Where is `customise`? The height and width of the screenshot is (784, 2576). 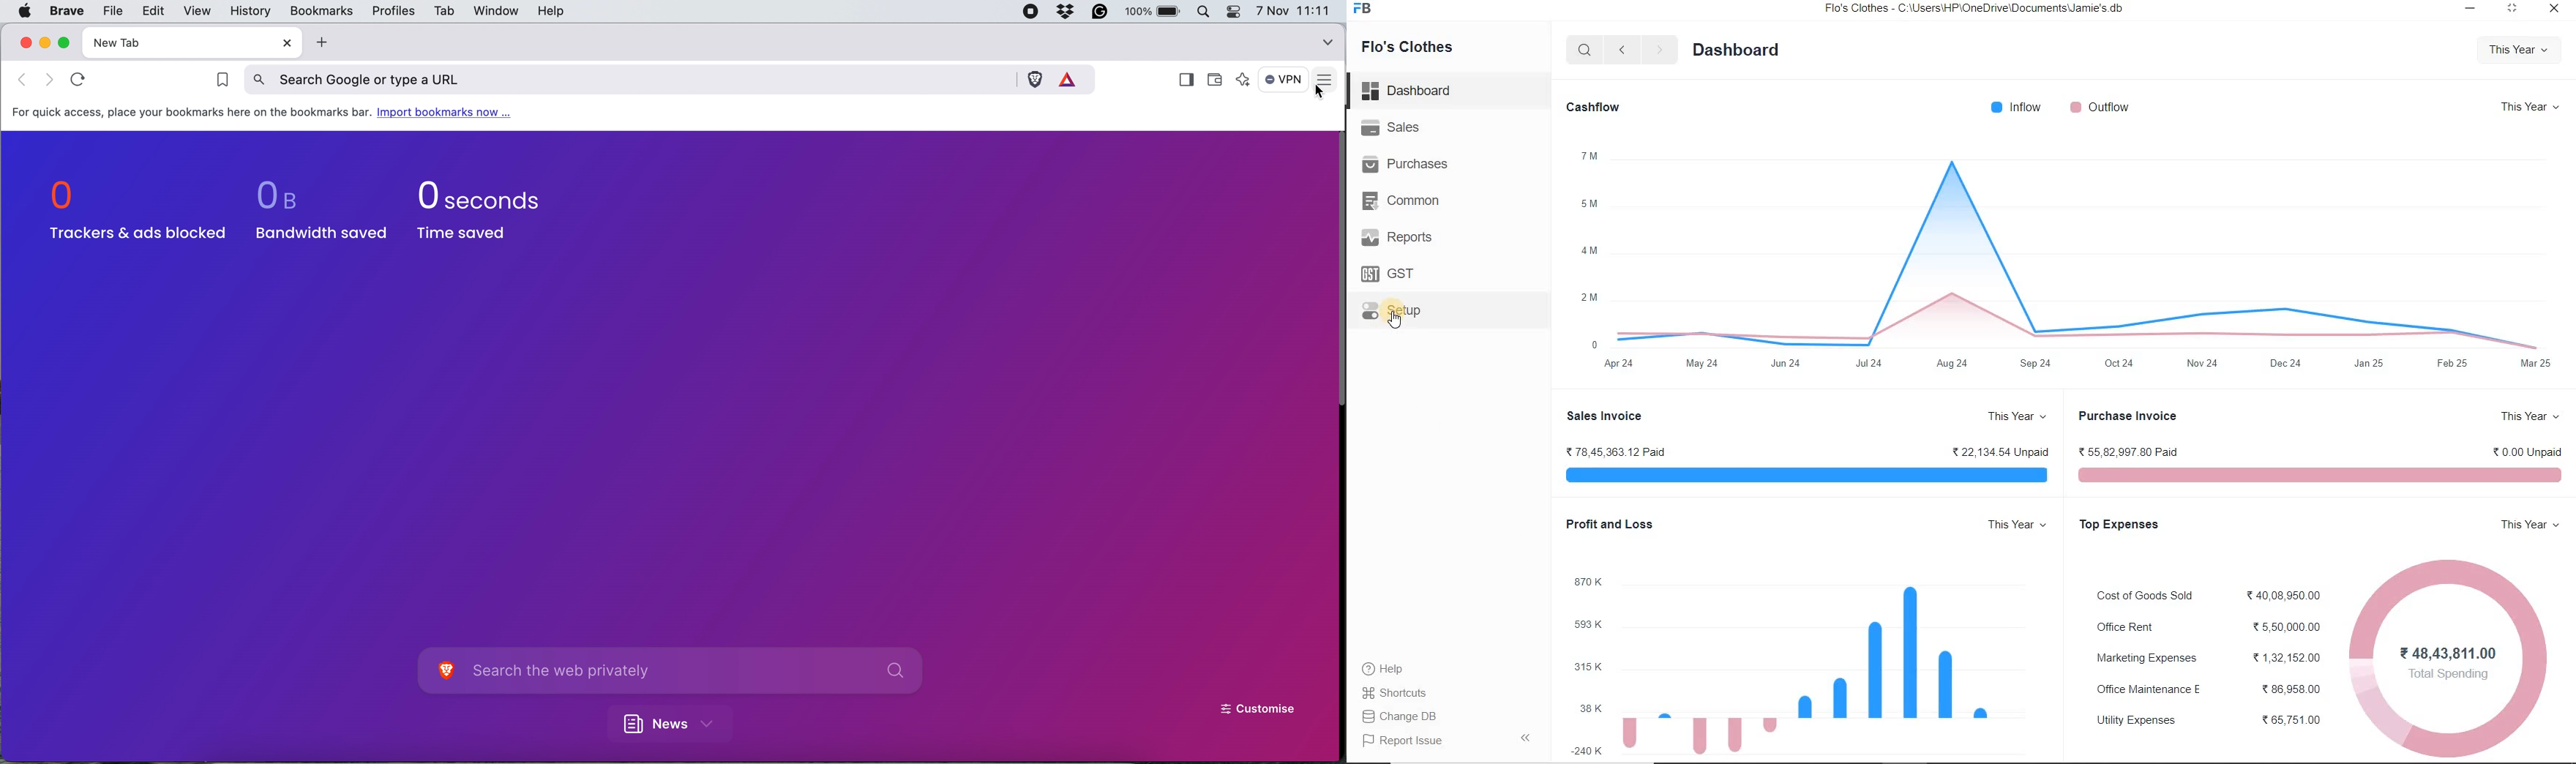 customise is located at coordinates (1258, 711).